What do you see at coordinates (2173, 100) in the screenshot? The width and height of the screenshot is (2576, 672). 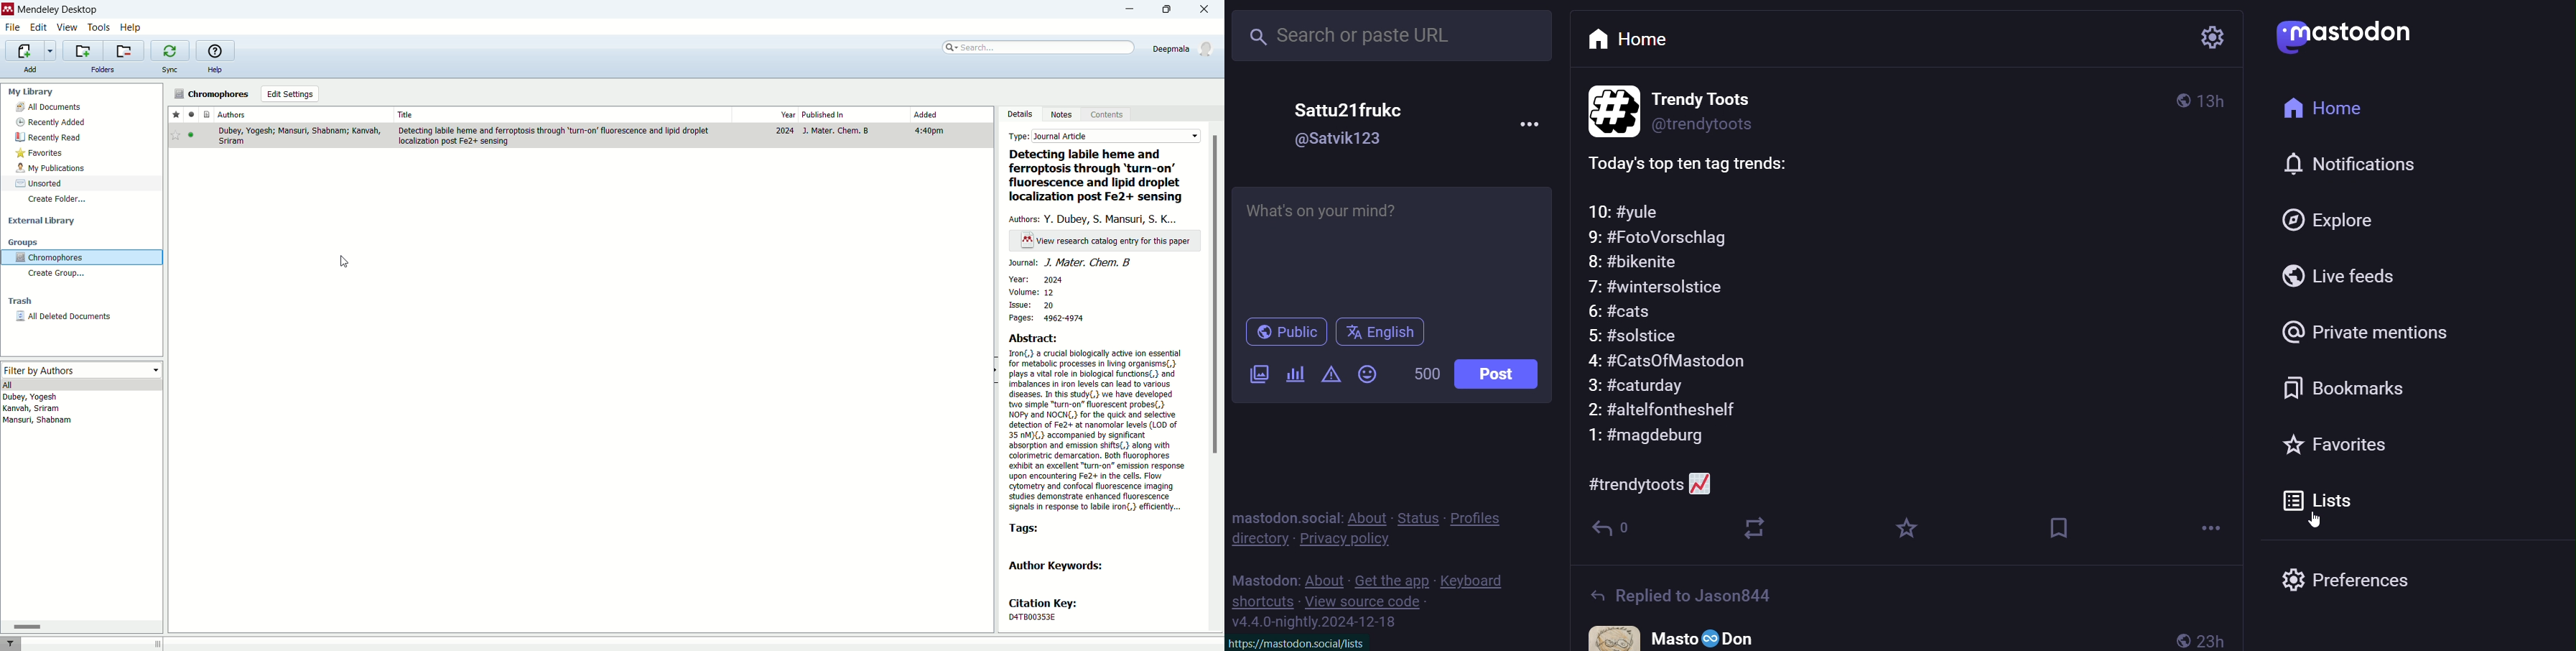 I see `public` at bounding box center [2173, 100].